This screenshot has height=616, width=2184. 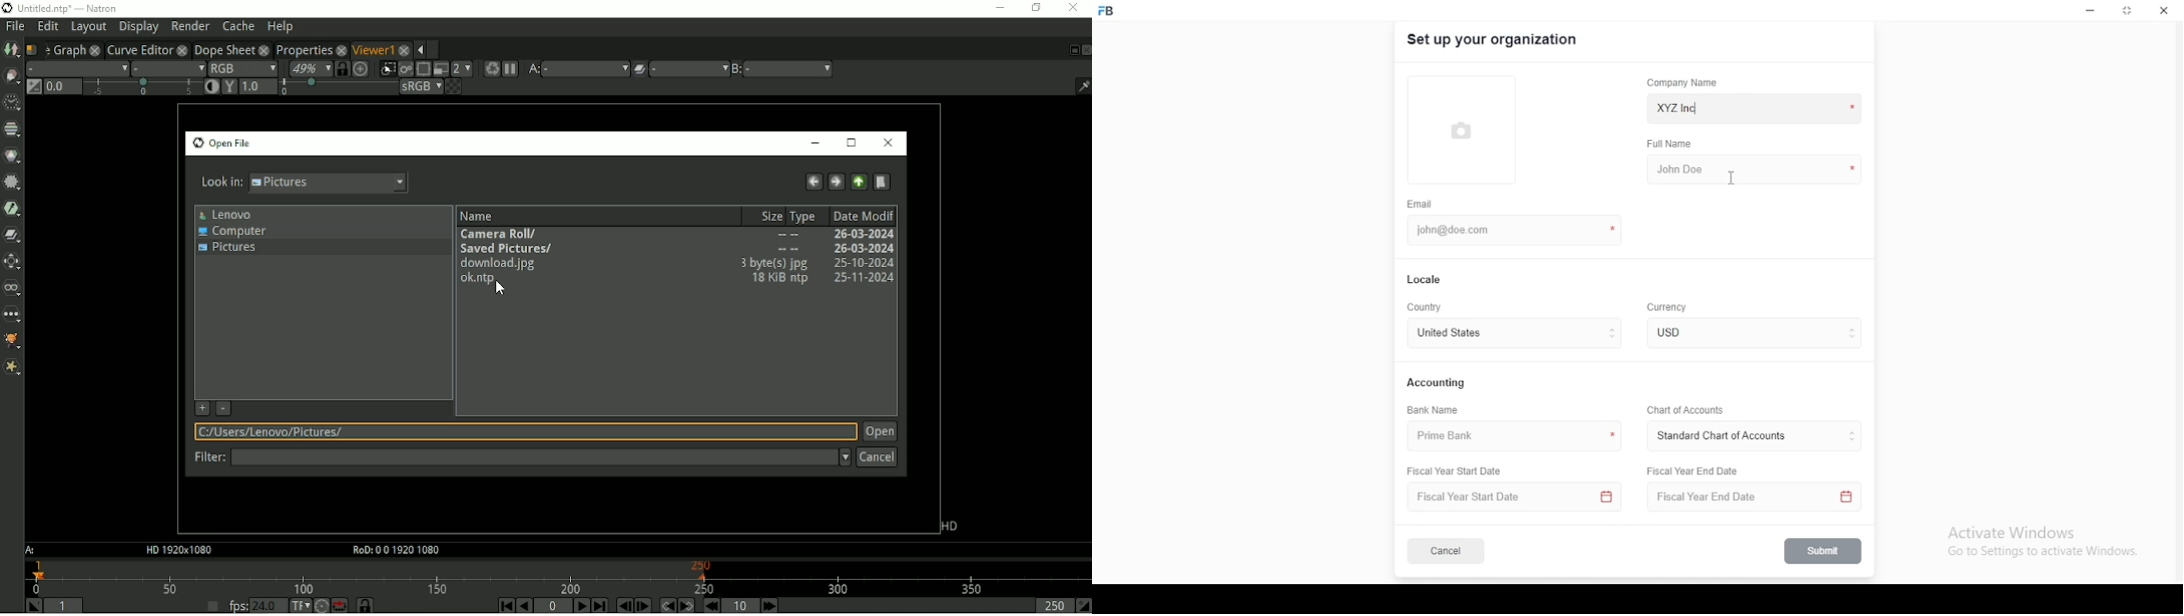 I want to click on close window, so click(x=2162, y=10).